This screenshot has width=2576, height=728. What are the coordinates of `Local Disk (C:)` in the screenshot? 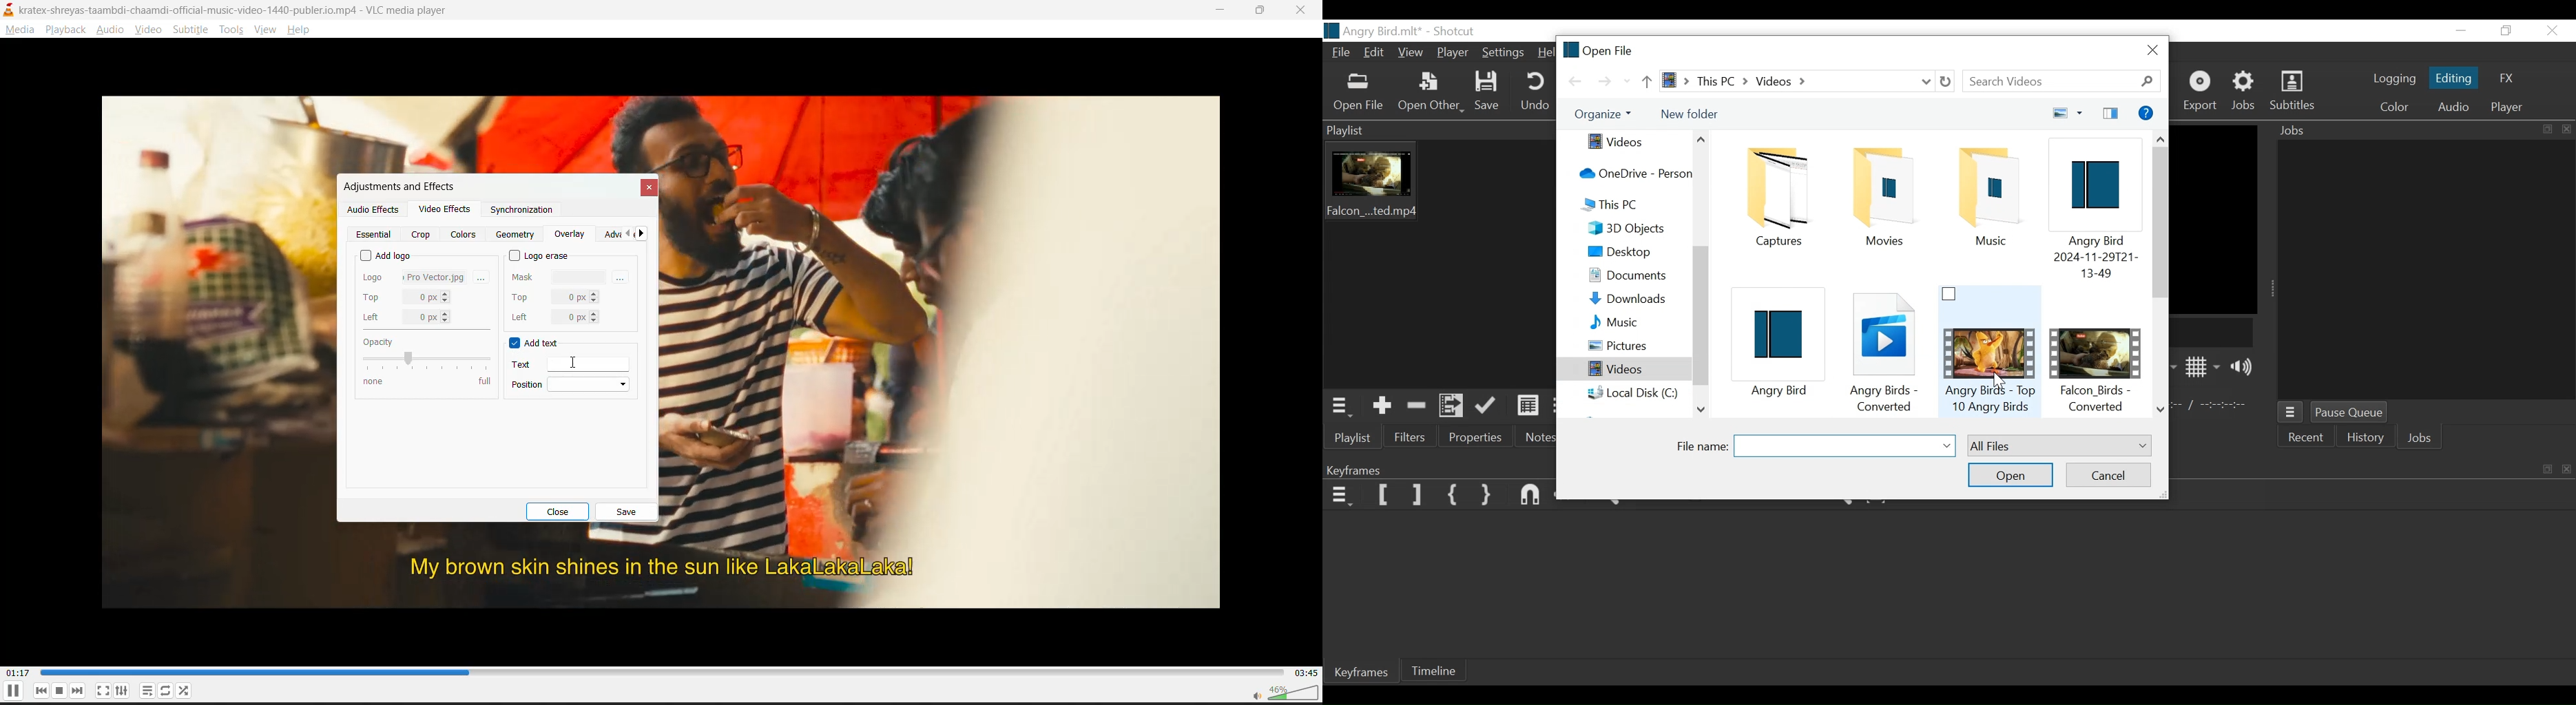 It's located at (1635, 392).